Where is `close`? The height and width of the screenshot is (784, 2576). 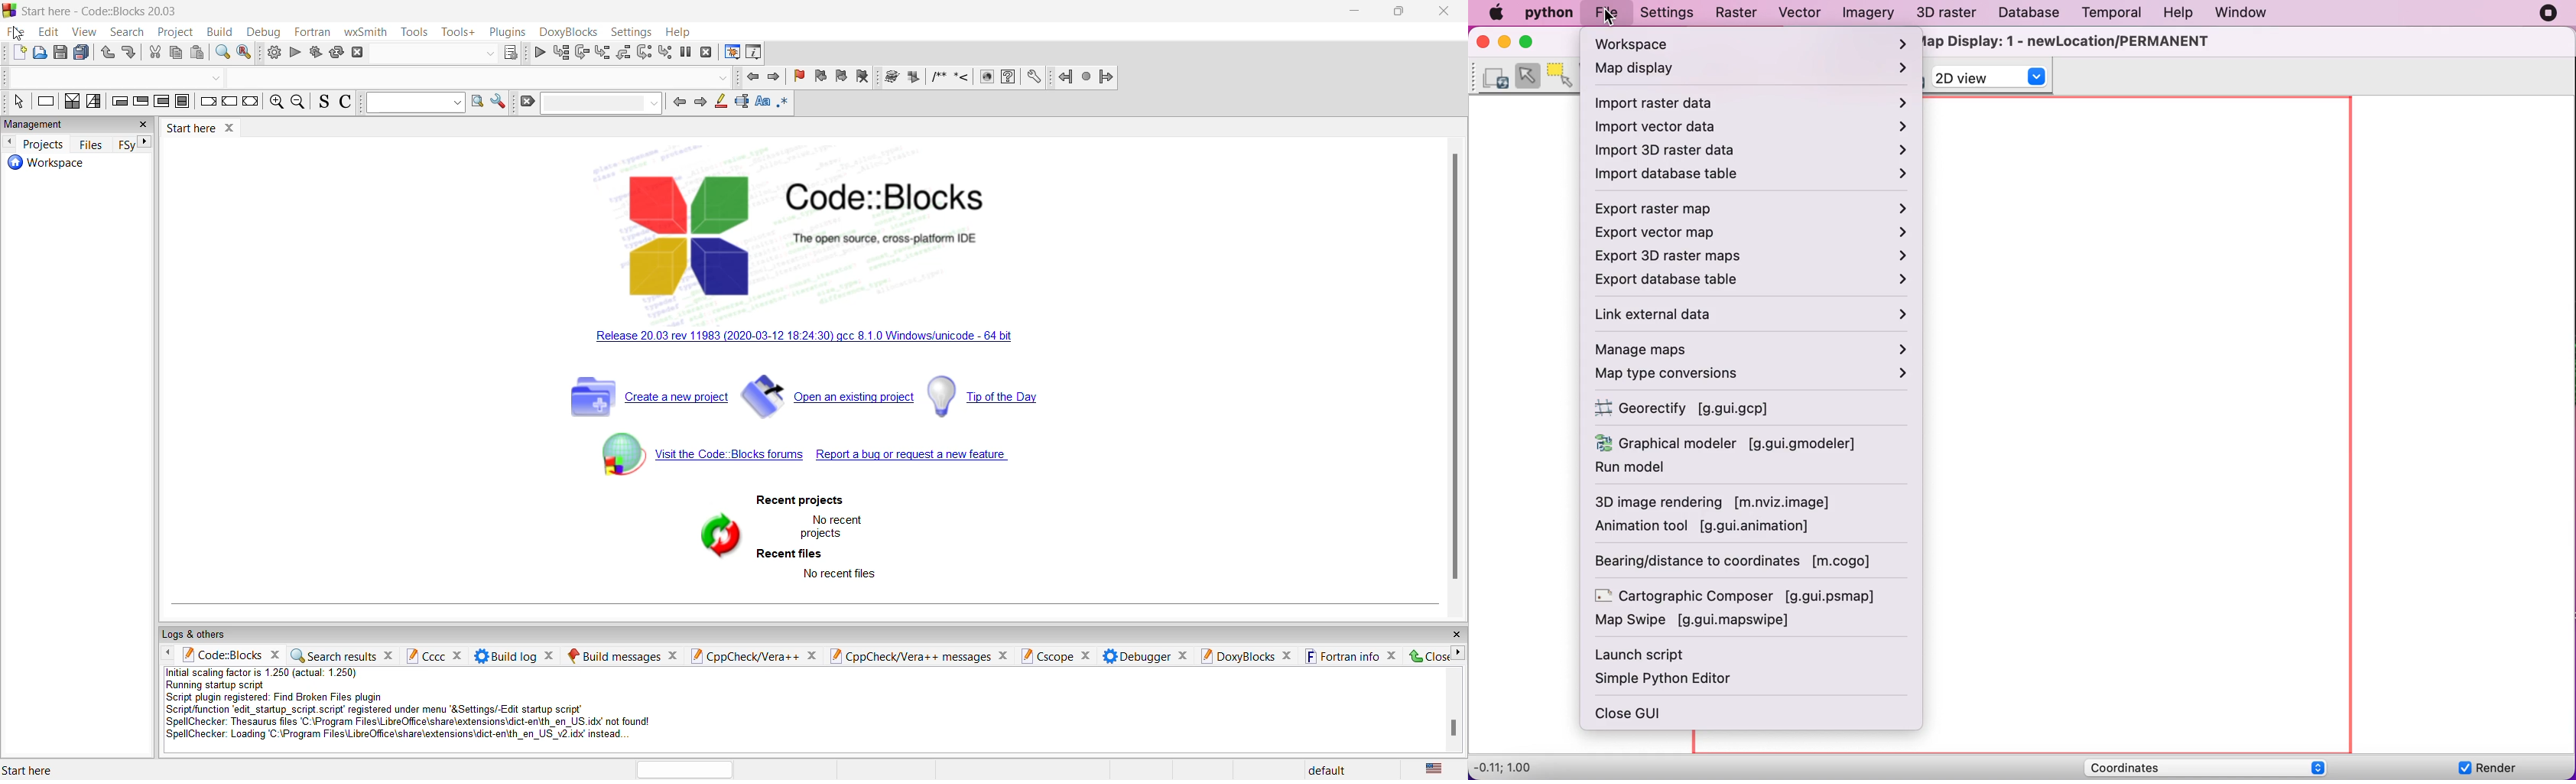
close is located at coordinates (1087, 655).